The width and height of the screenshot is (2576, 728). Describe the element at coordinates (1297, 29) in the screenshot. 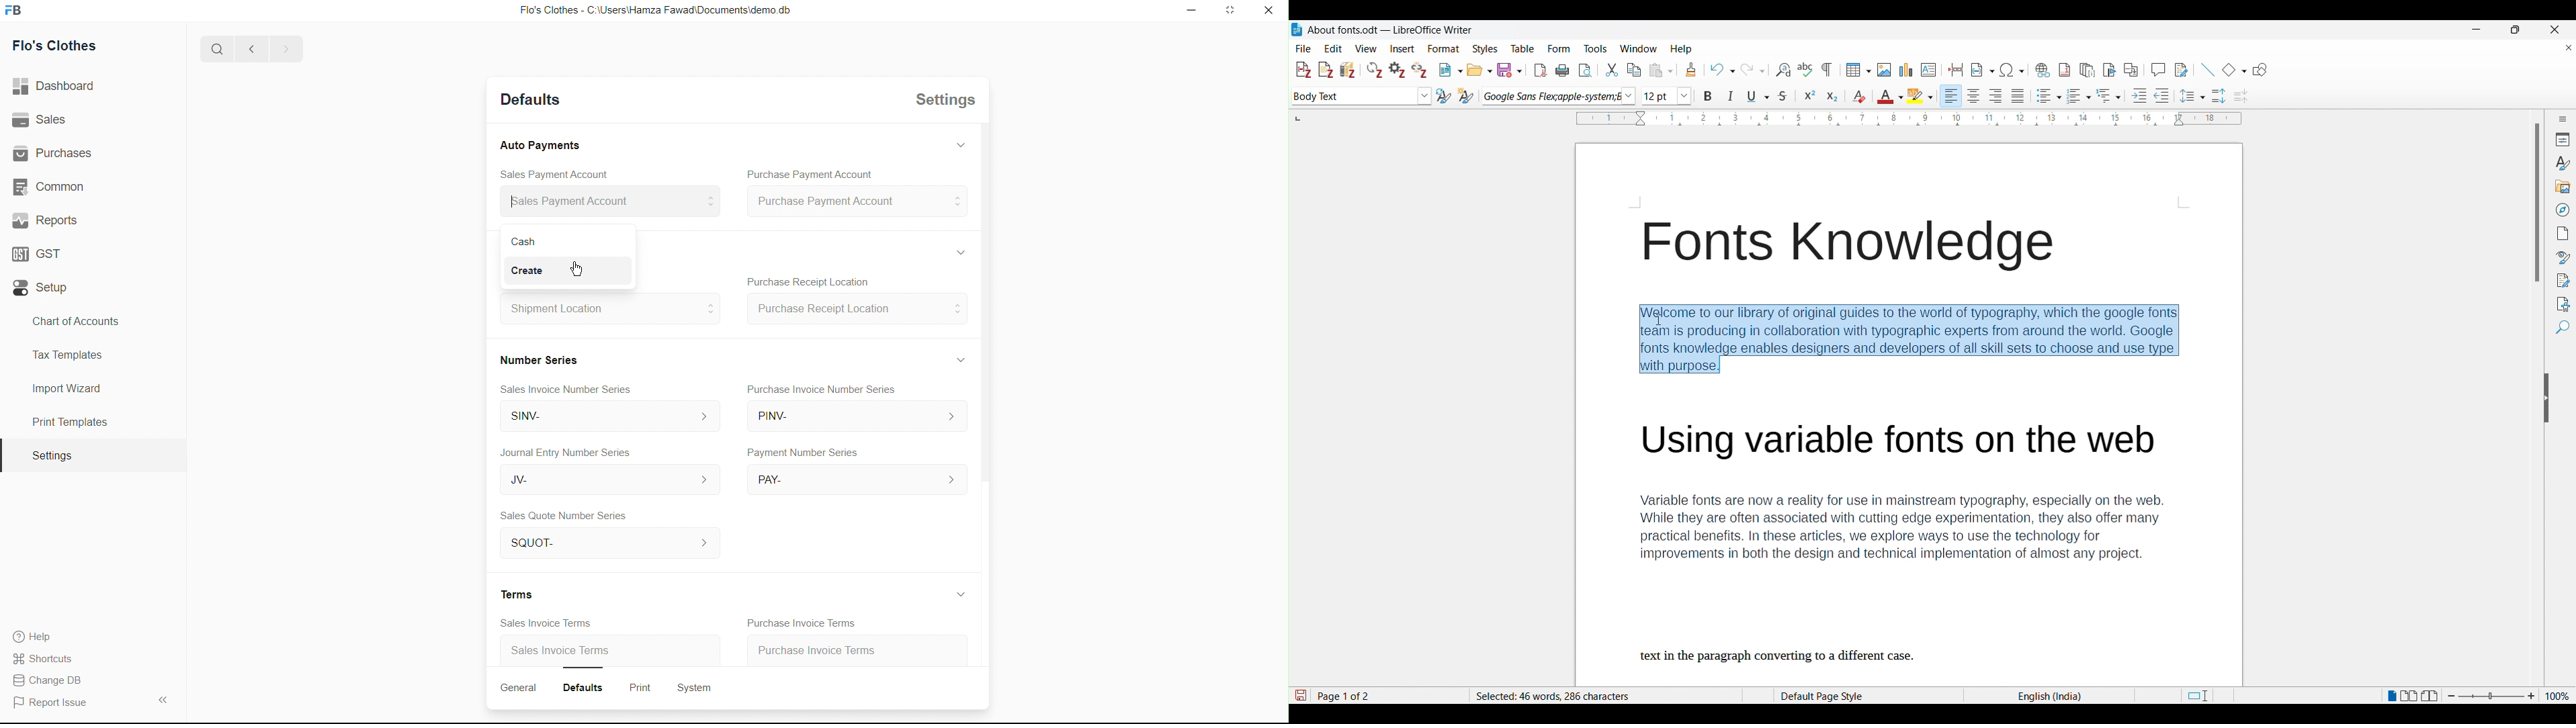

I see `Software logo` at that location.